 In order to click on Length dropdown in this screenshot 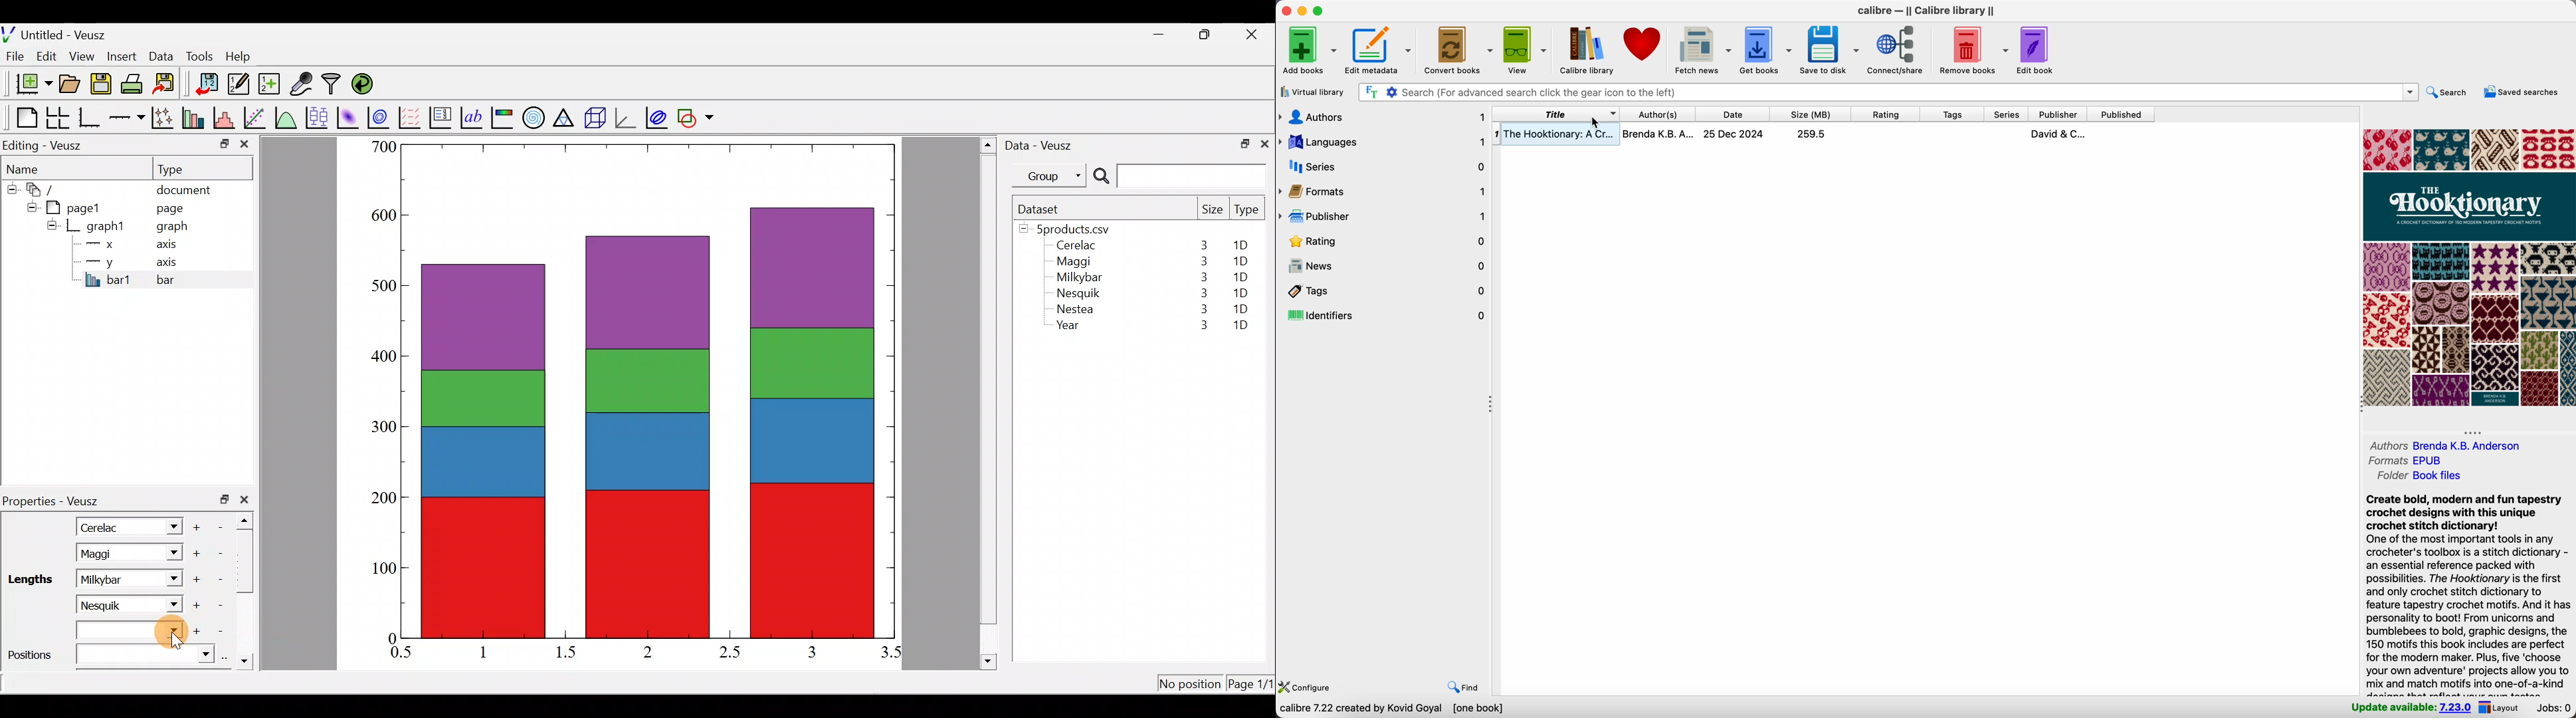, I will do `click(166, 603)`.